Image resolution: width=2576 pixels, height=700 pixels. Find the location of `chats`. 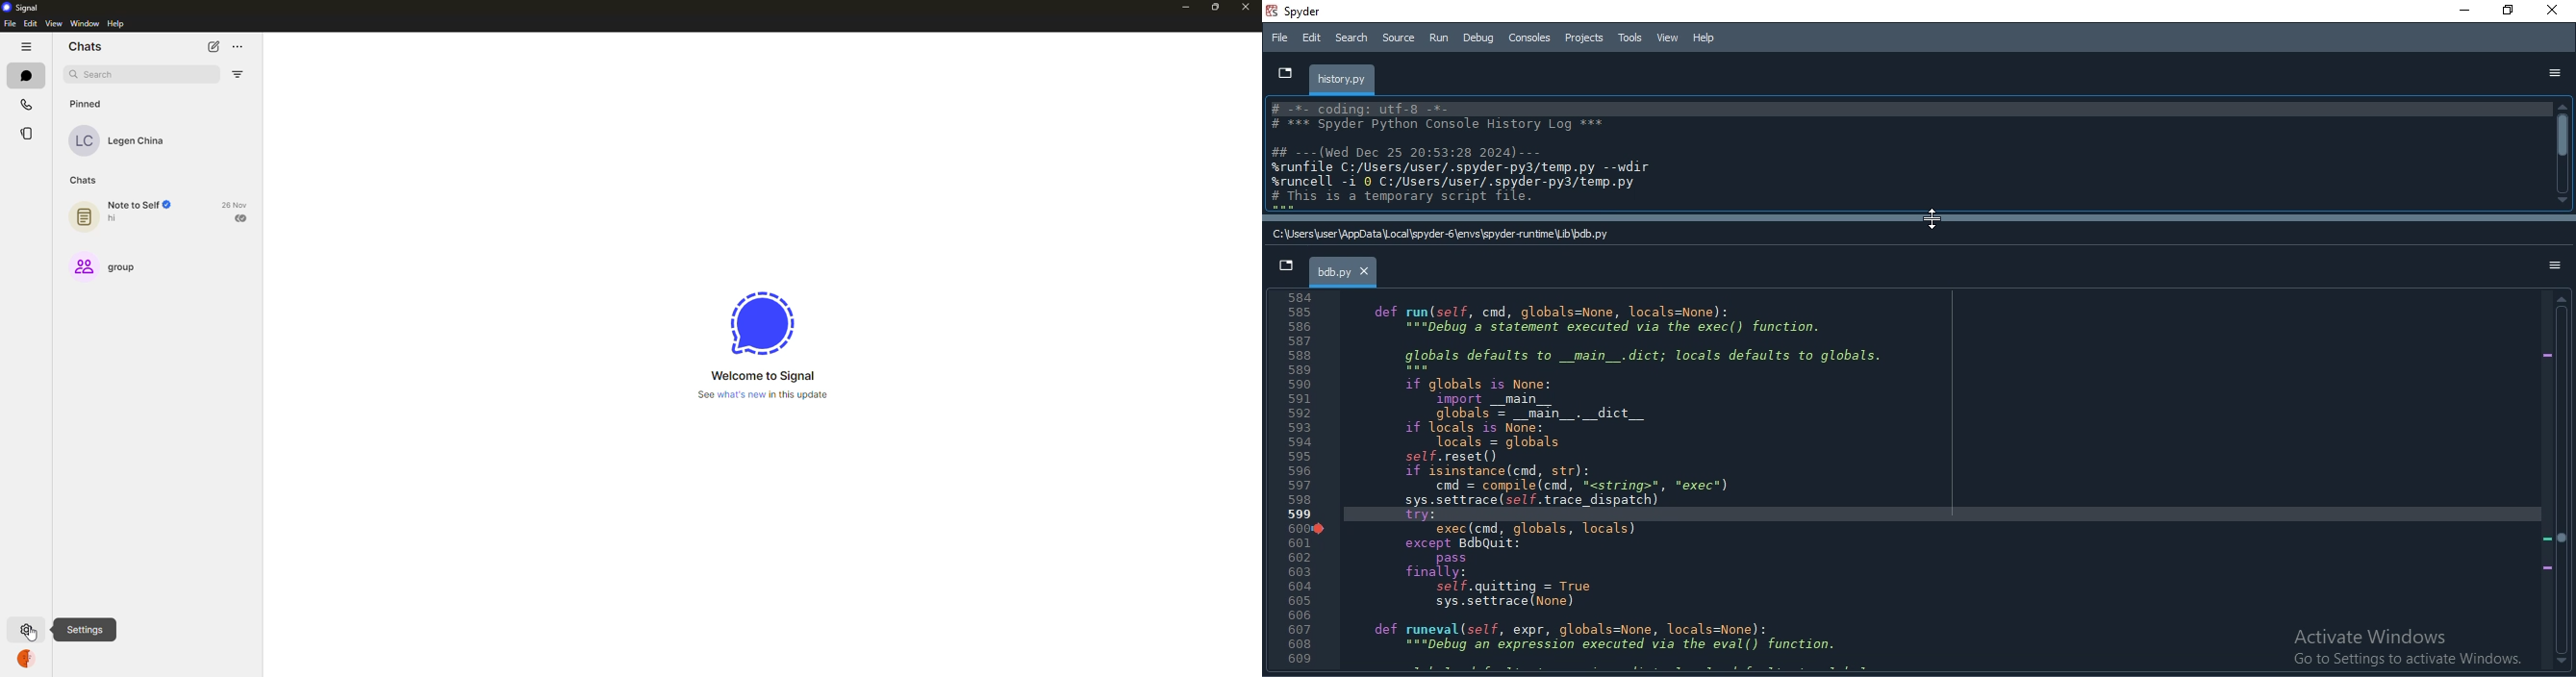

chats is located at coordinates (83, 181).